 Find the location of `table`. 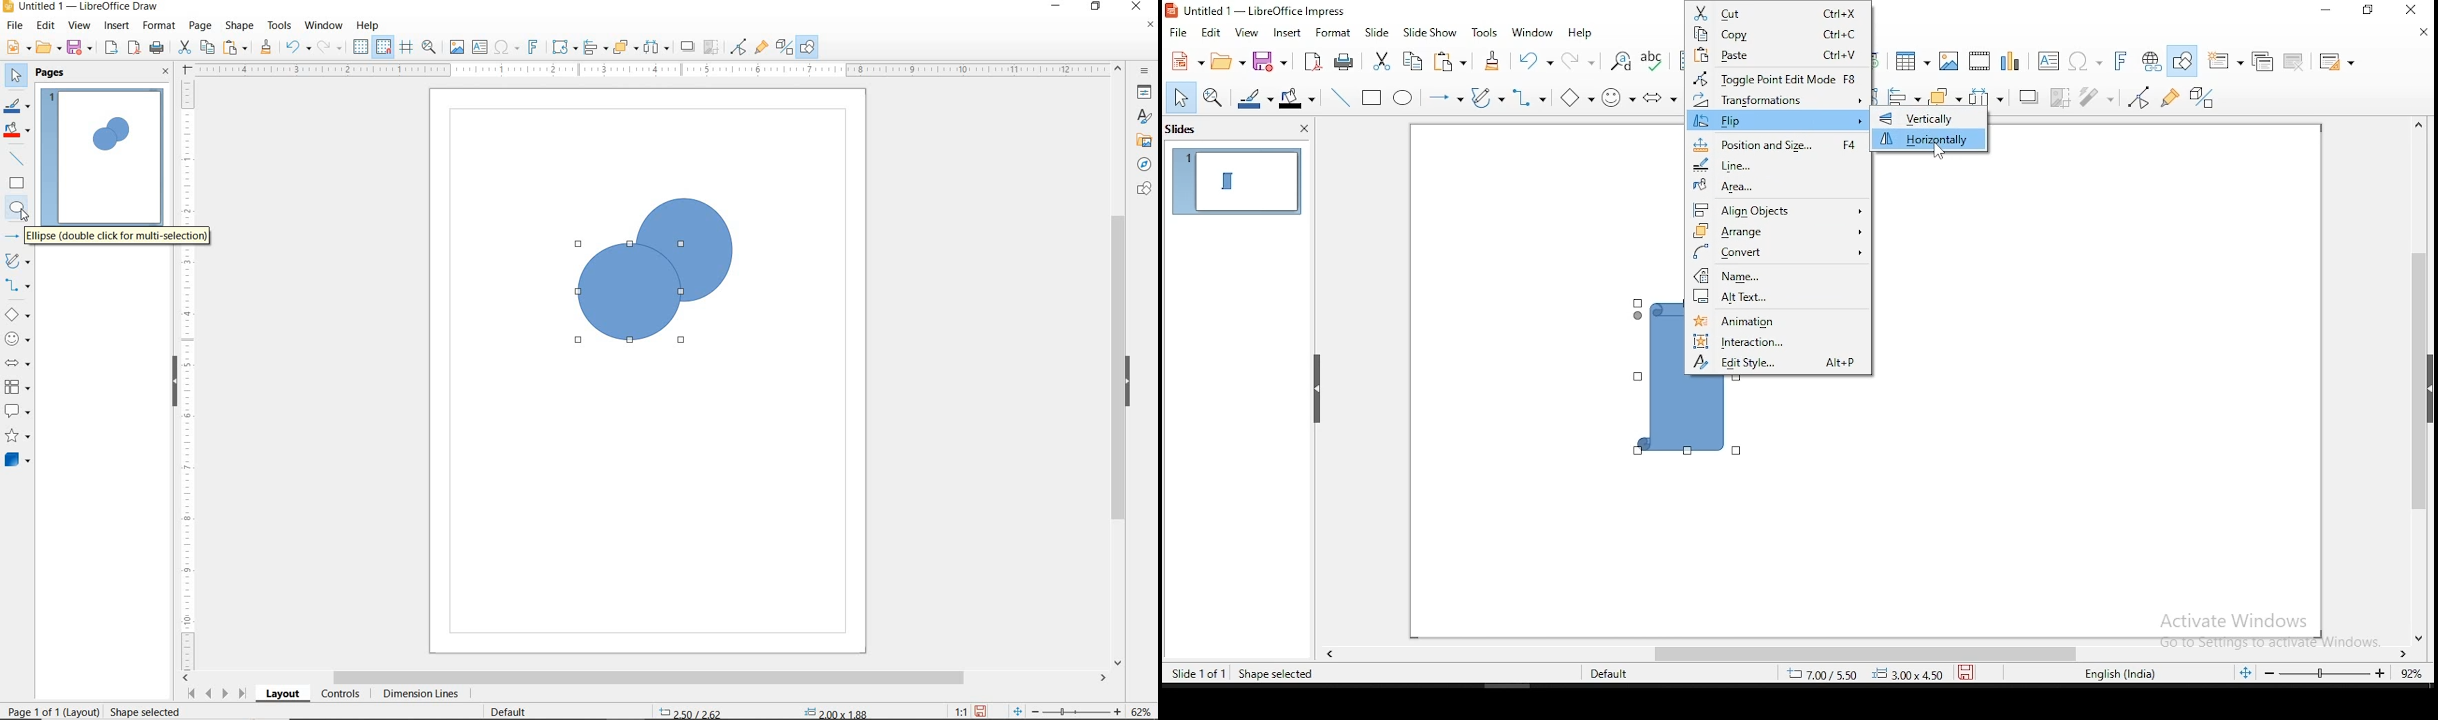

table is located at coordinates (1912, 60).